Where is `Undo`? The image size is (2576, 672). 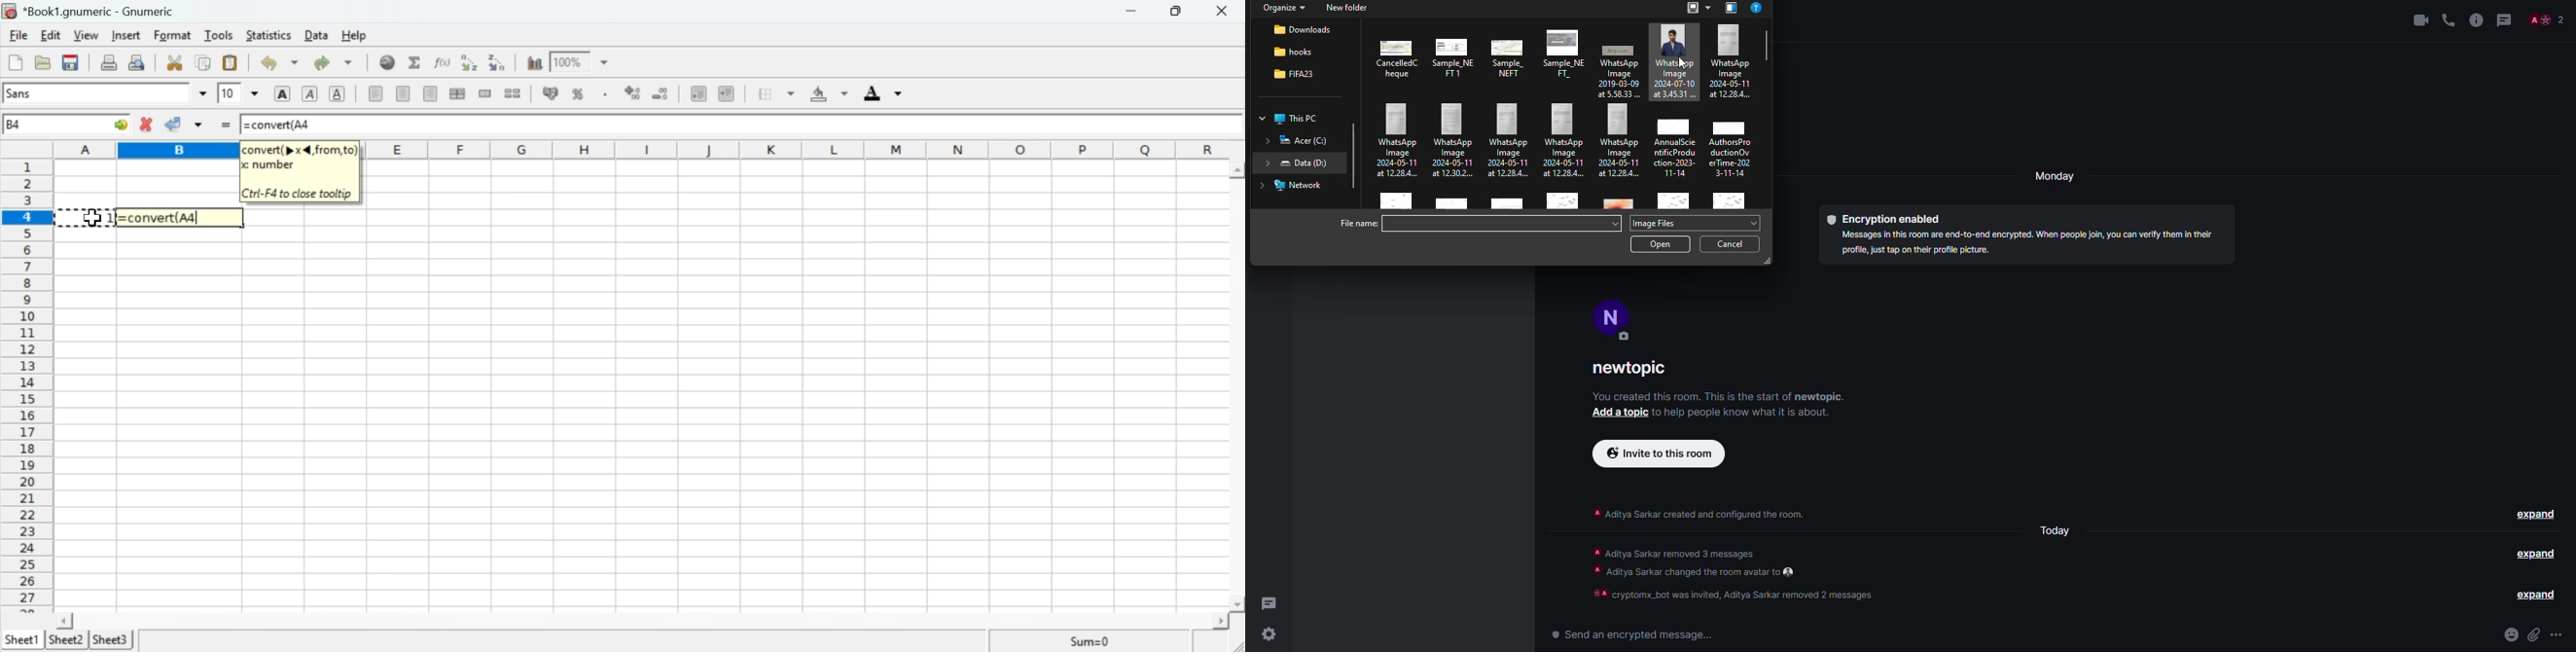
Undo is located at coordinates (281, 62).